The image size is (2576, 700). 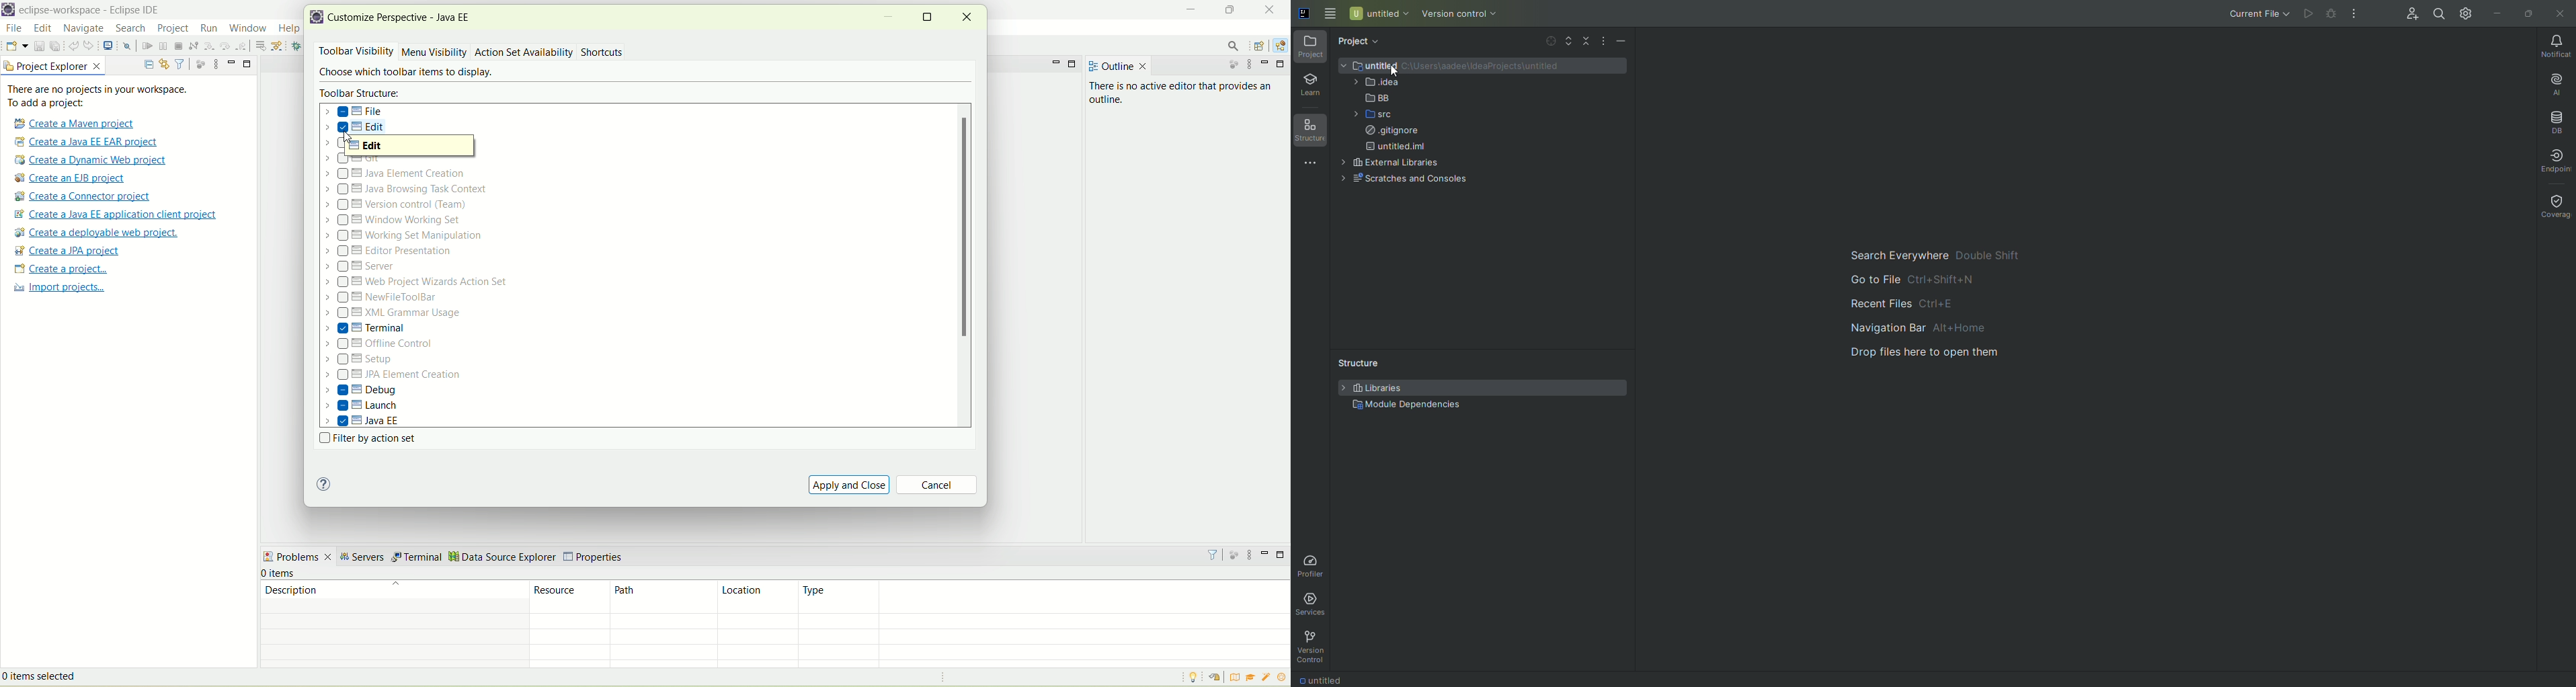 What do you see at coordinates (1396, 72) in the screenshot?
I see `Pointer` at bounding box center [1396, 72].